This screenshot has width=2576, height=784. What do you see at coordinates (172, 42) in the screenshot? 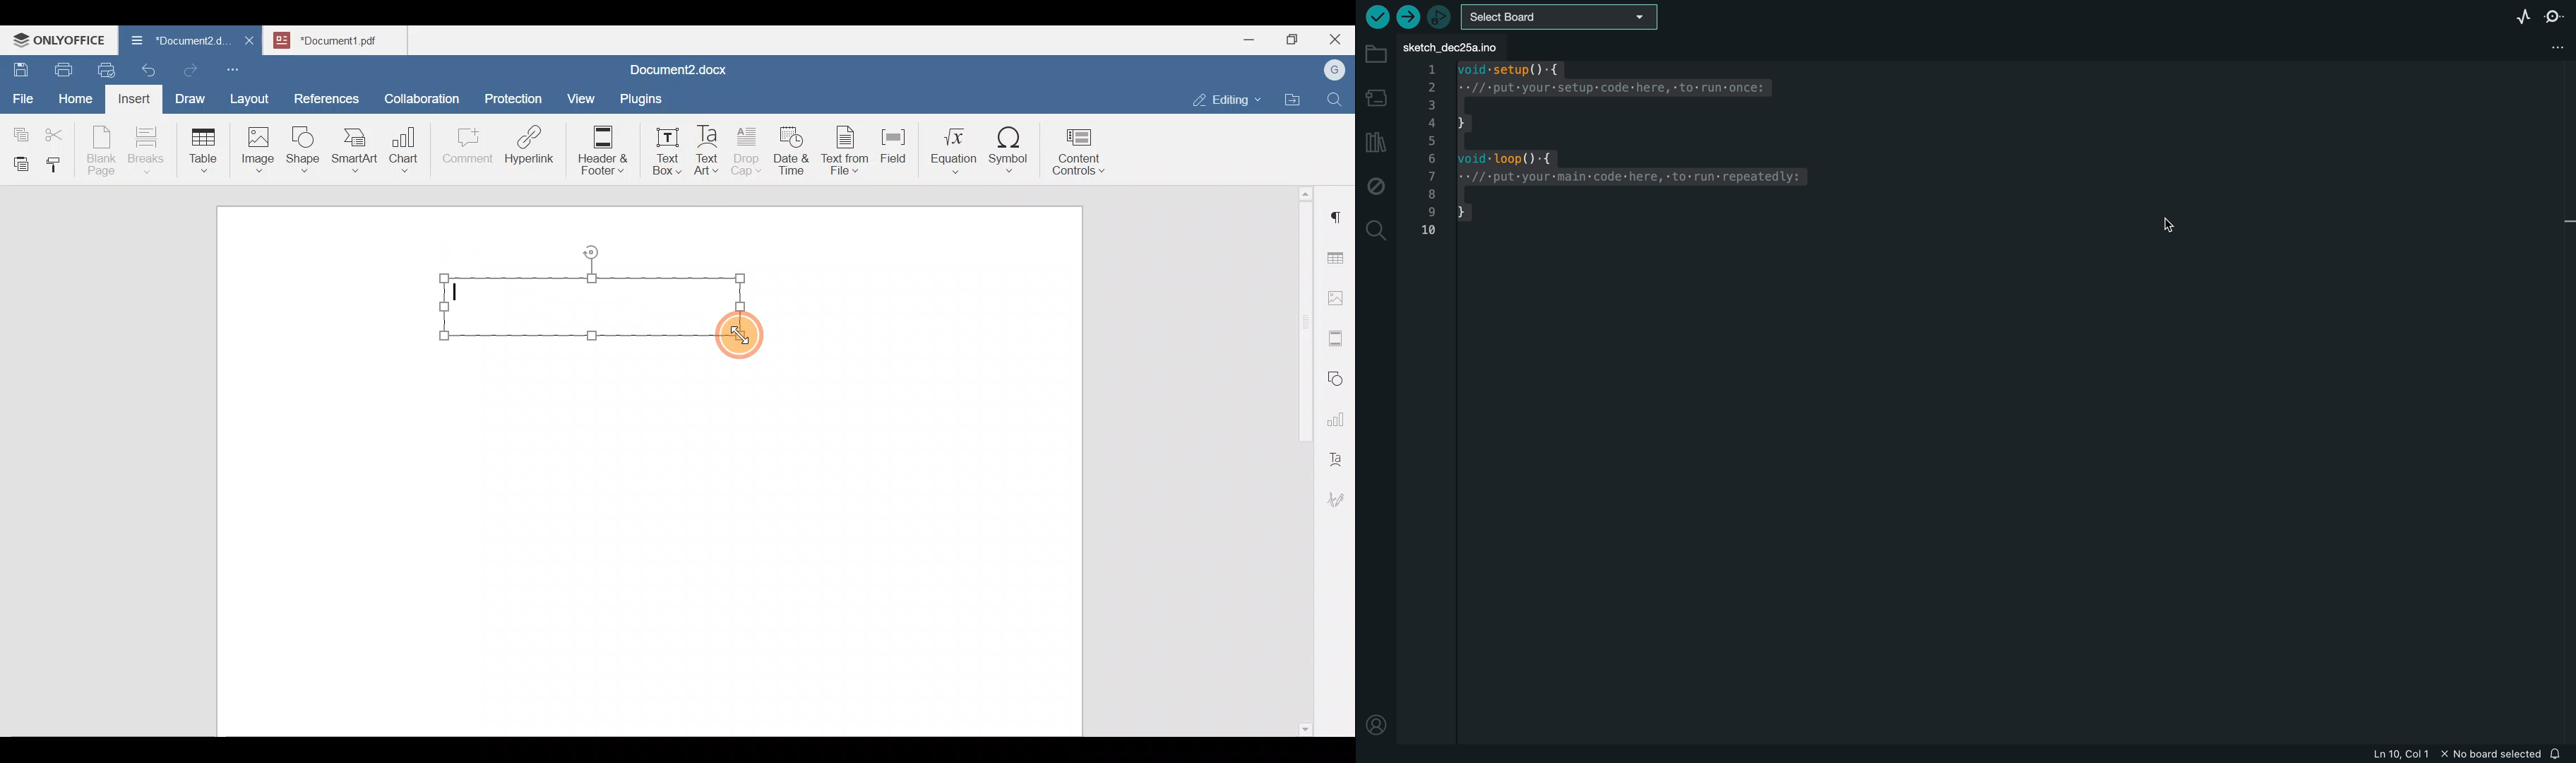
I see `Document name` at bounding box center [172, 42].